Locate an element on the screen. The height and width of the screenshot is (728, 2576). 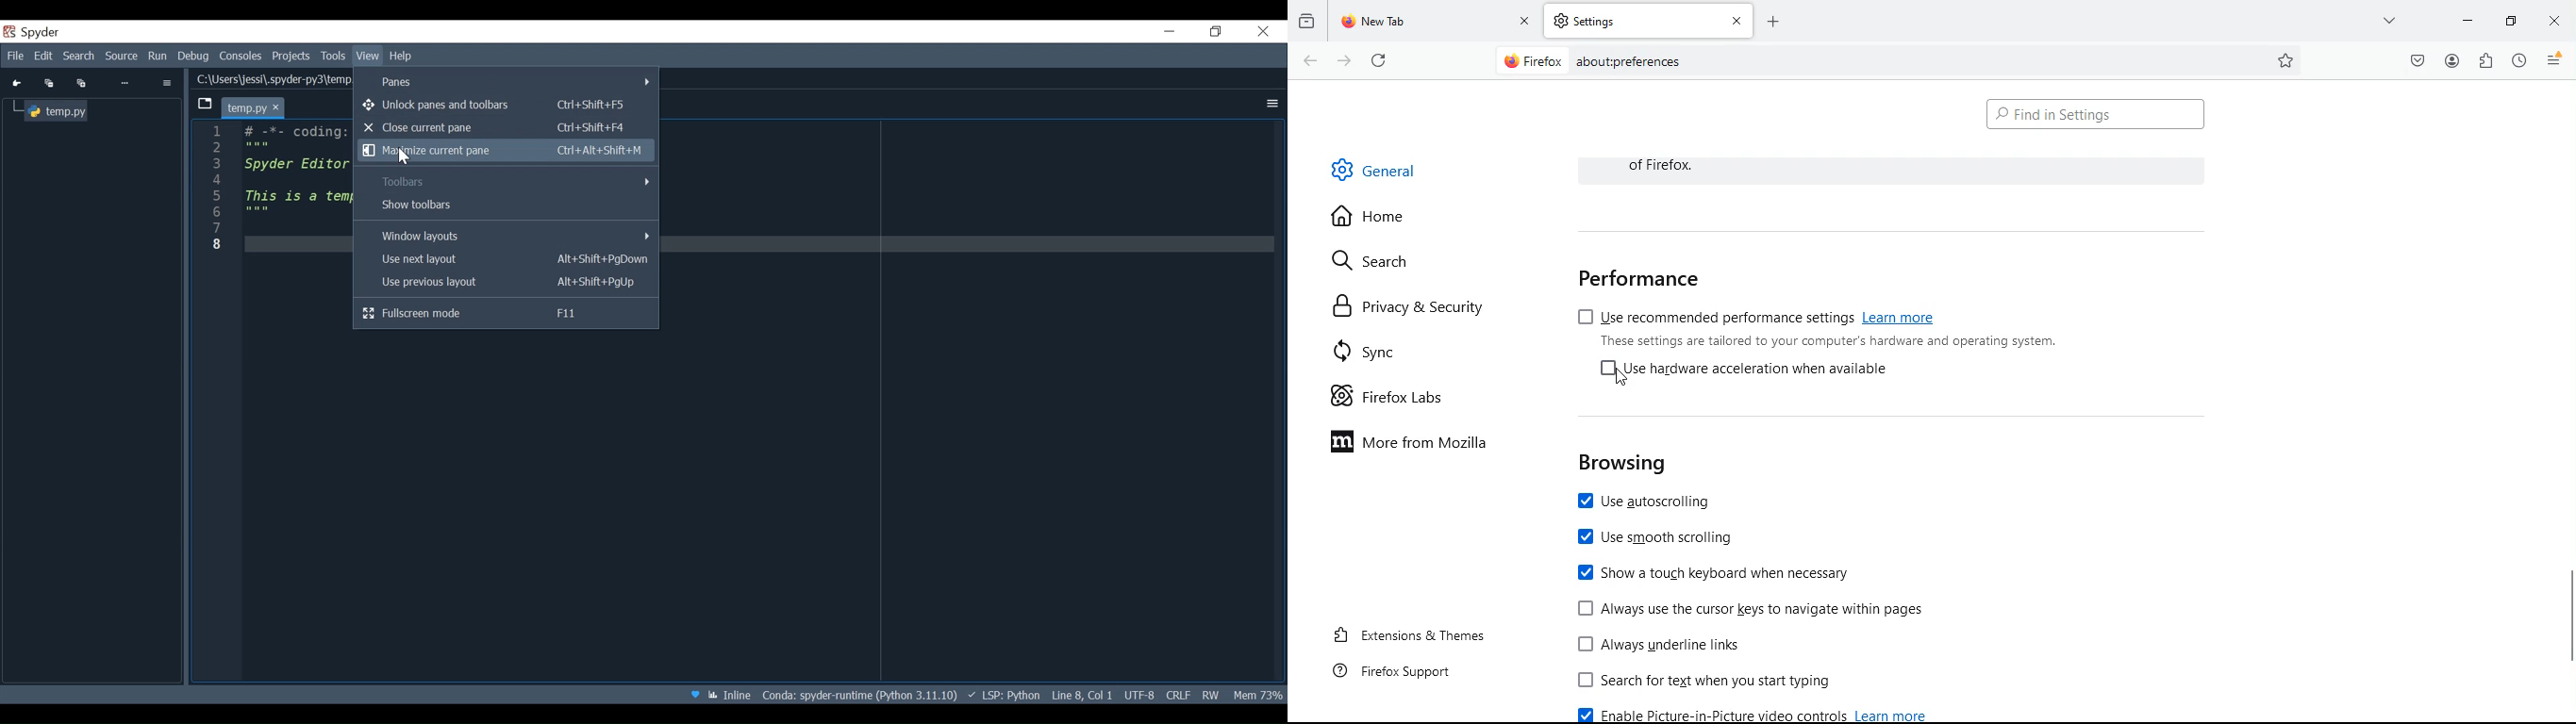
pocket is located at coordinates (2414, 61).